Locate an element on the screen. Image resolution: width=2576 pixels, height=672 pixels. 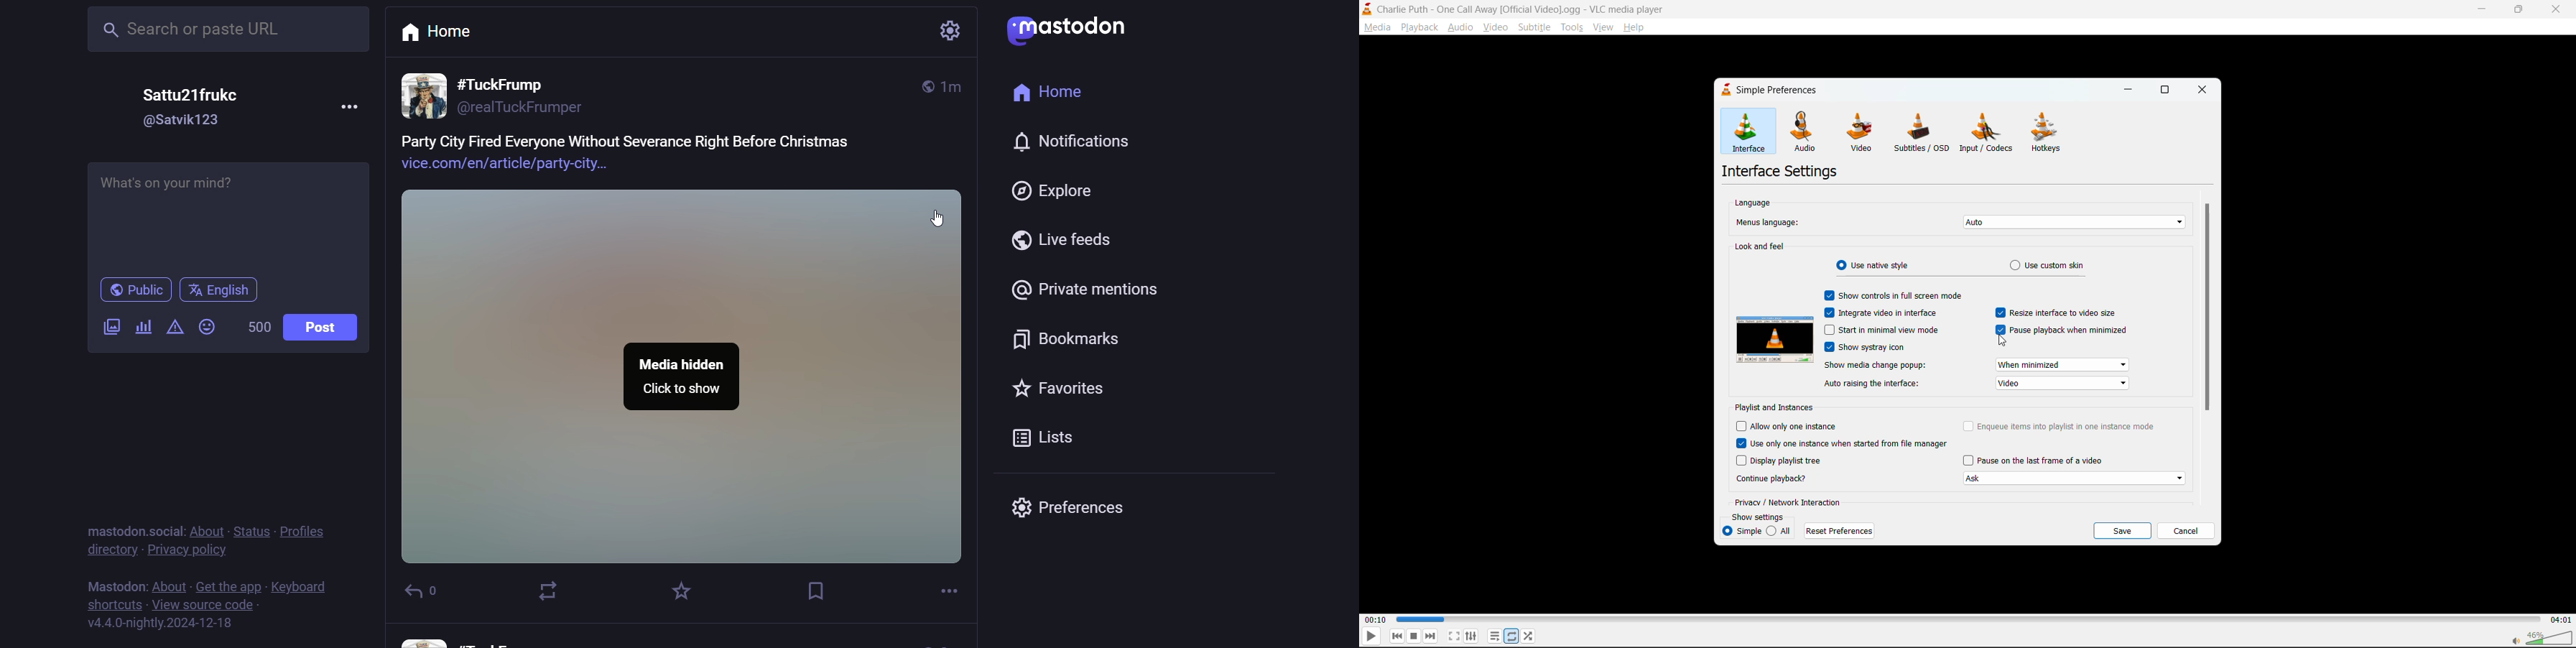
profile picture is located at coordinates (425, 94).